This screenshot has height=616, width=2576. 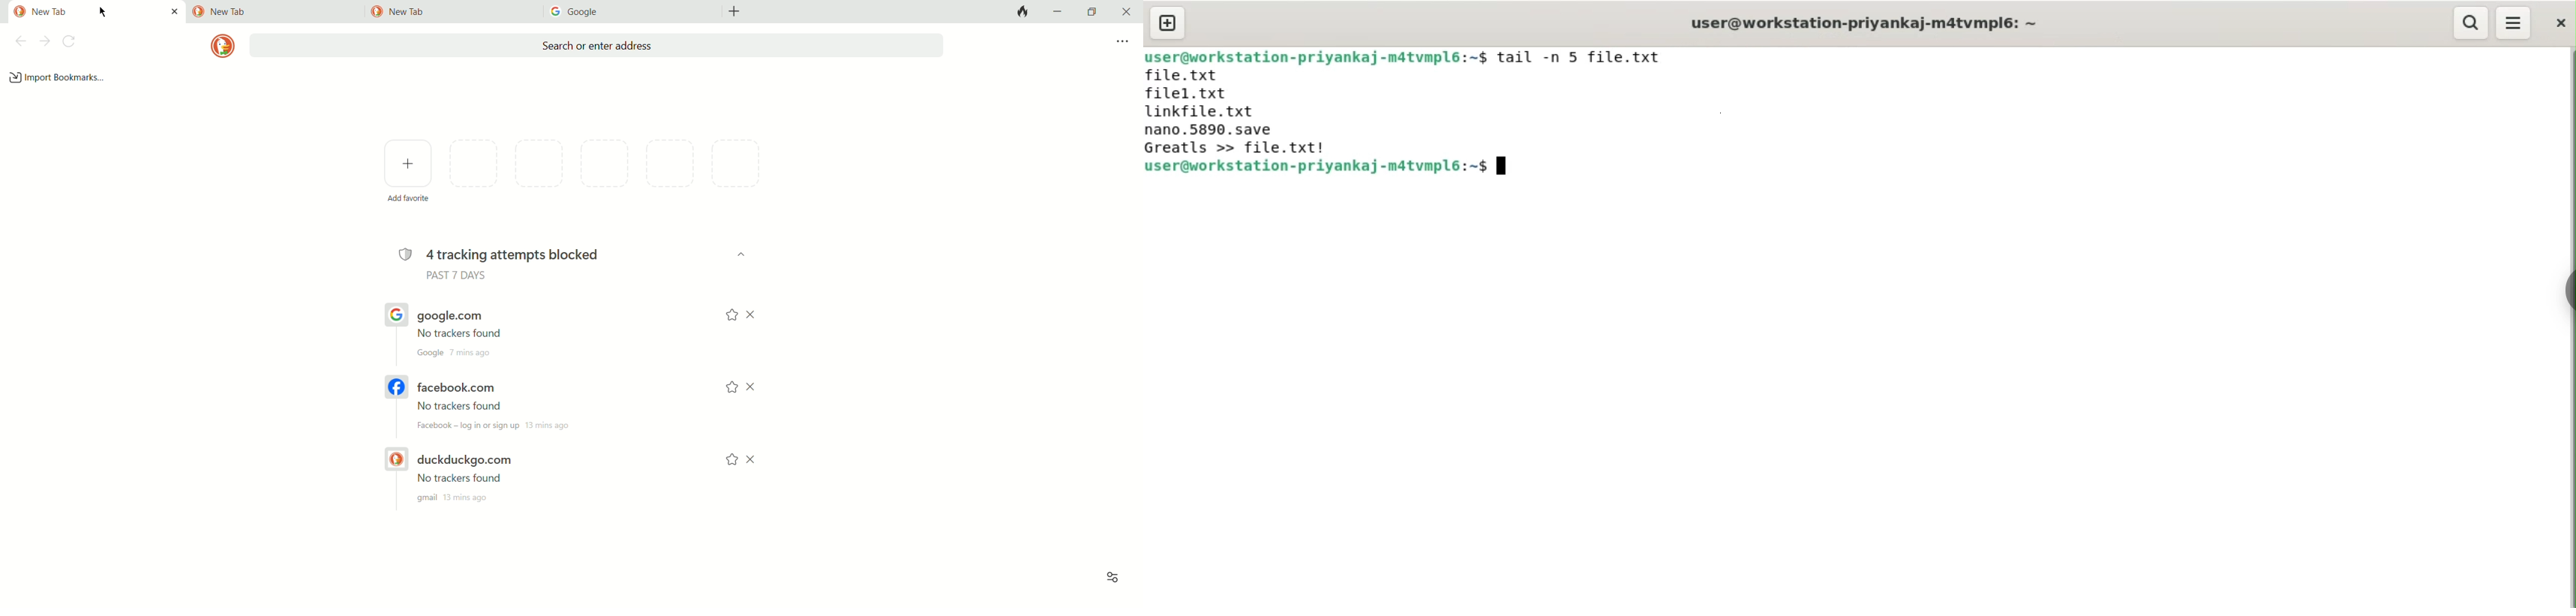 What do you see at coordinates (634, 13) in the screenshot?
I see `tab3` at bounding box center [634, 13].